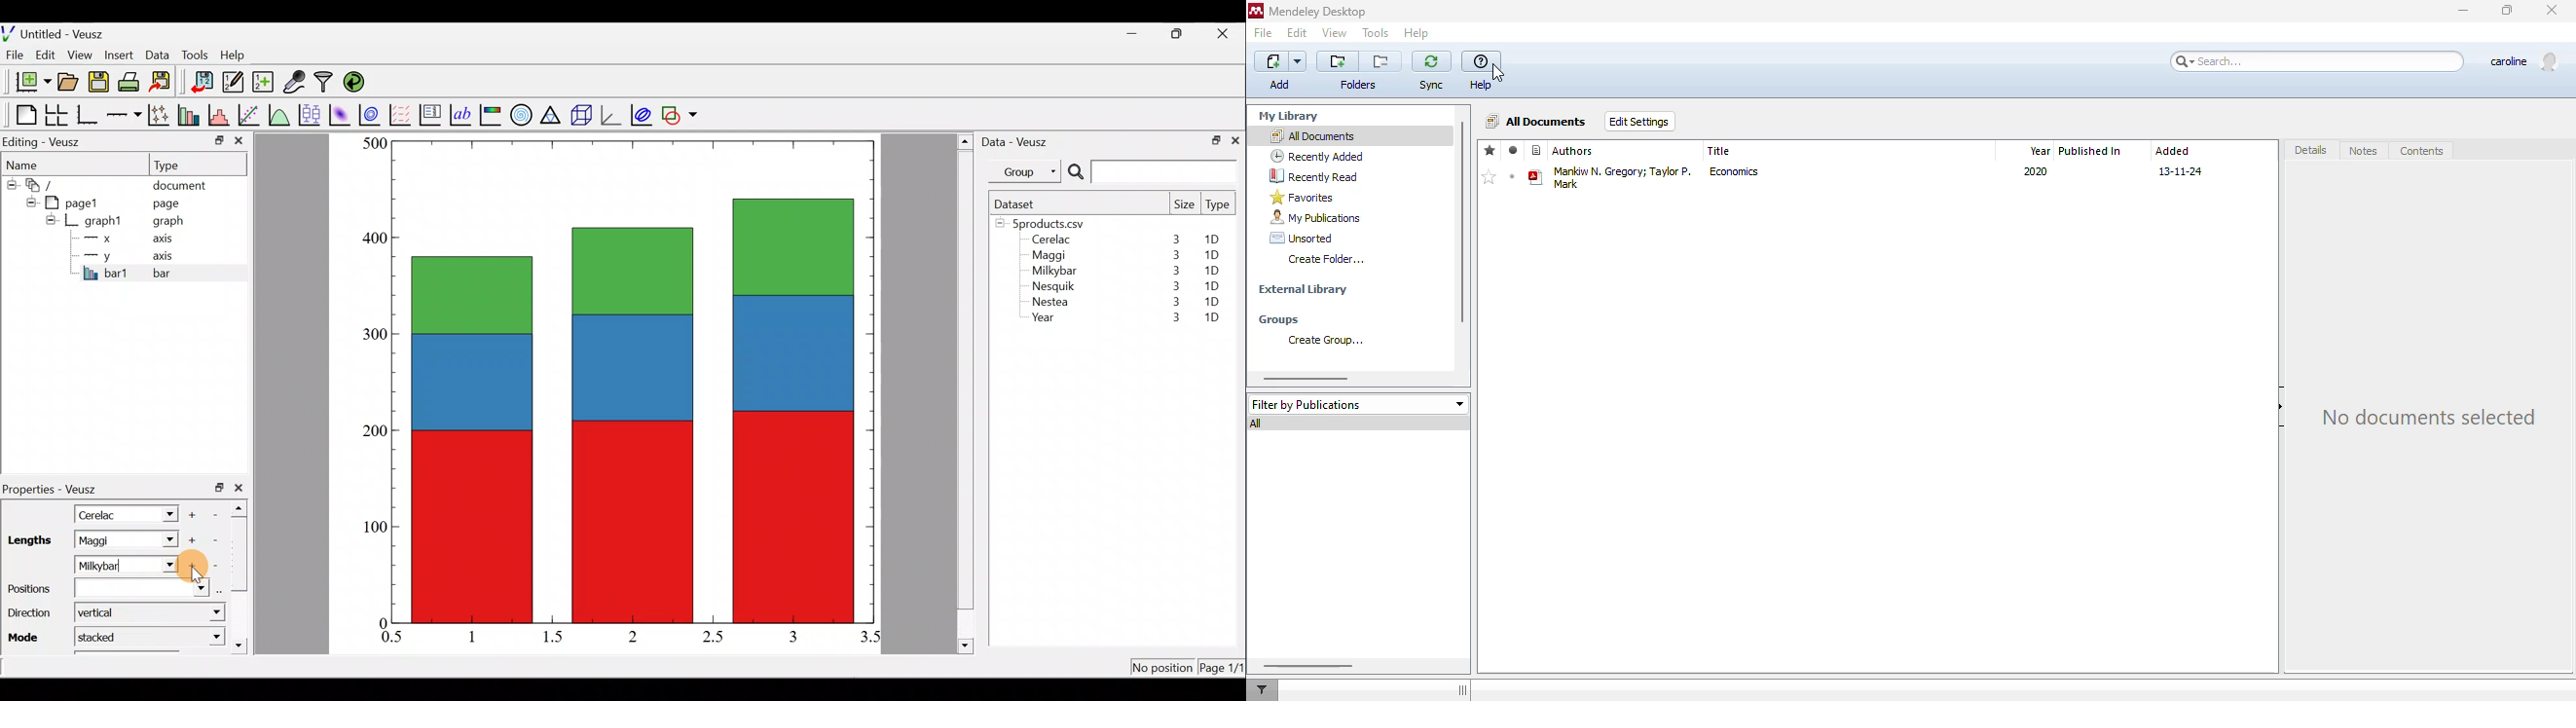 This screenshot has width=2576, height=728. Describe the element at coordinates (1212, 301) in the screenshot. I see `1D` at that location.